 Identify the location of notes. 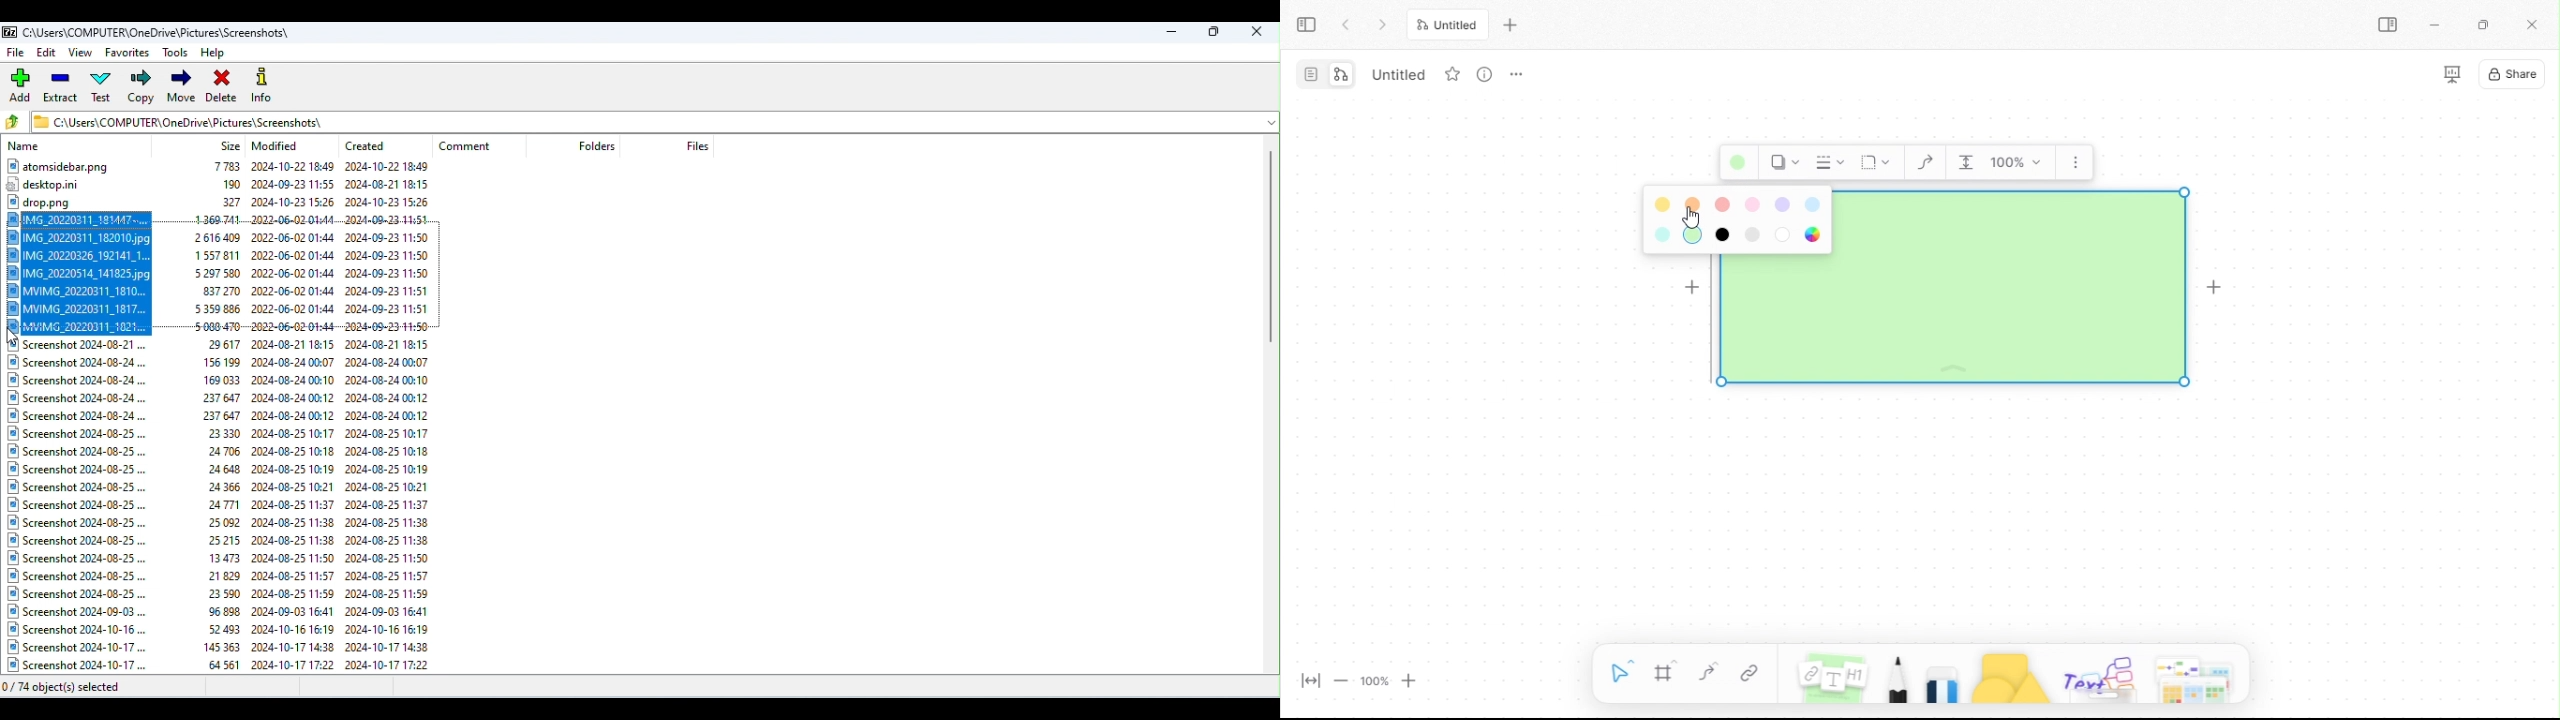
(1832, 676).